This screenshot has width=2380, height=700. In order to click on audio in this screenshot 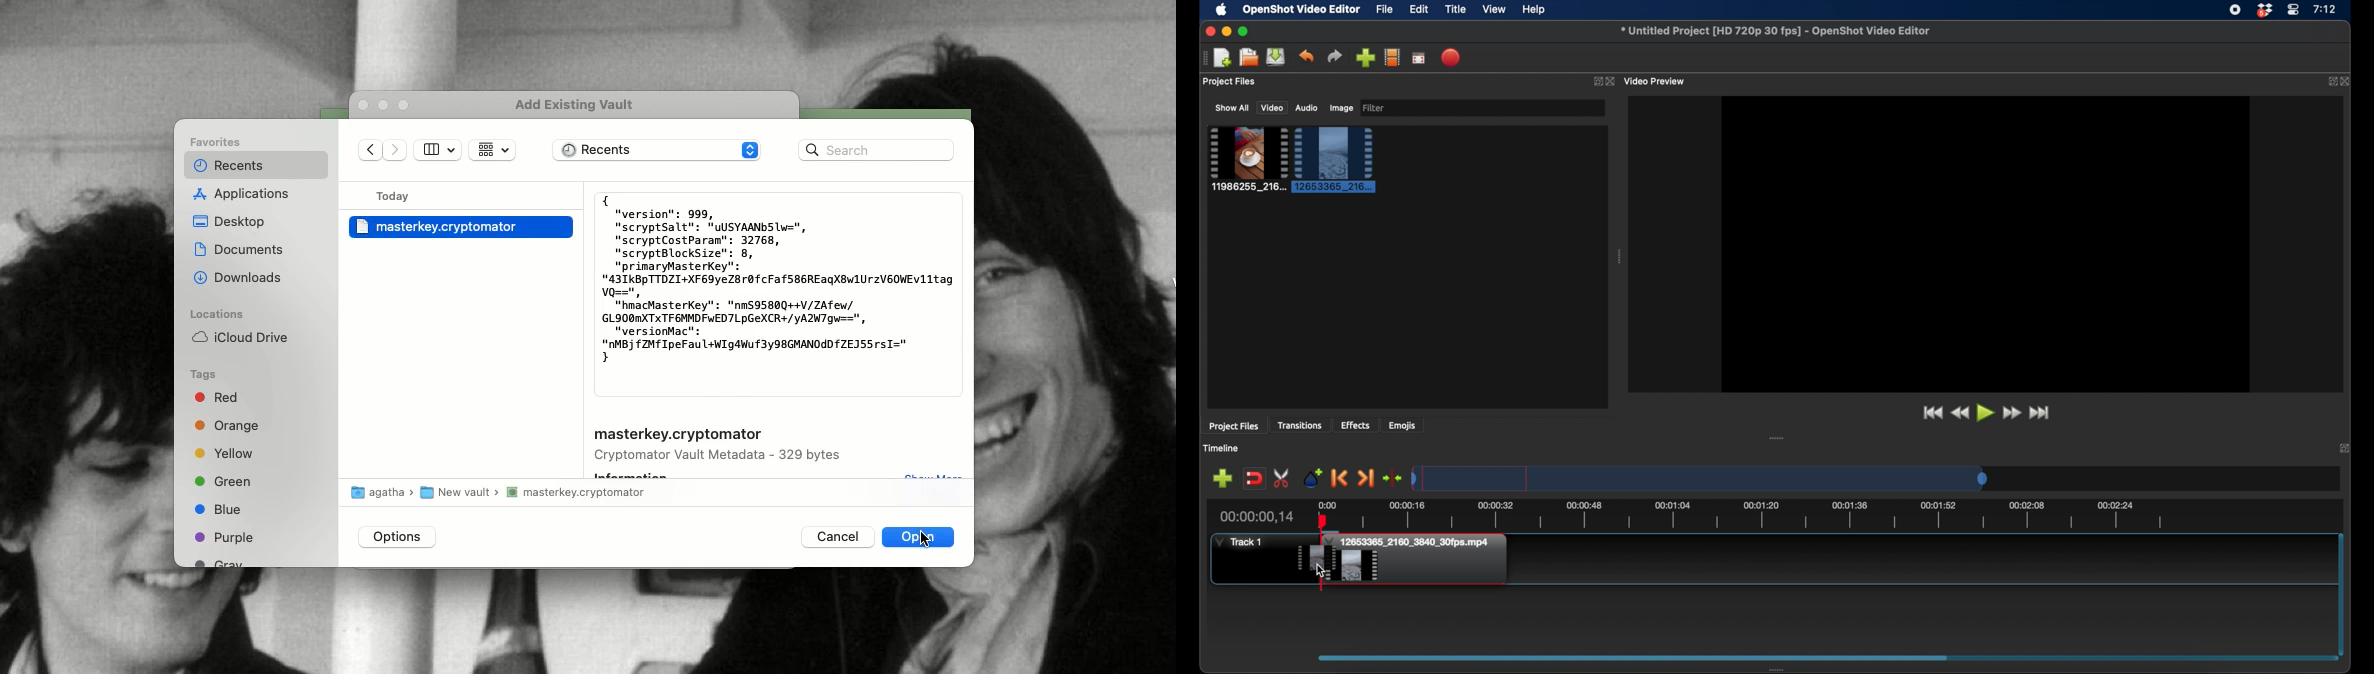, I will do `click(1306, 108)`.